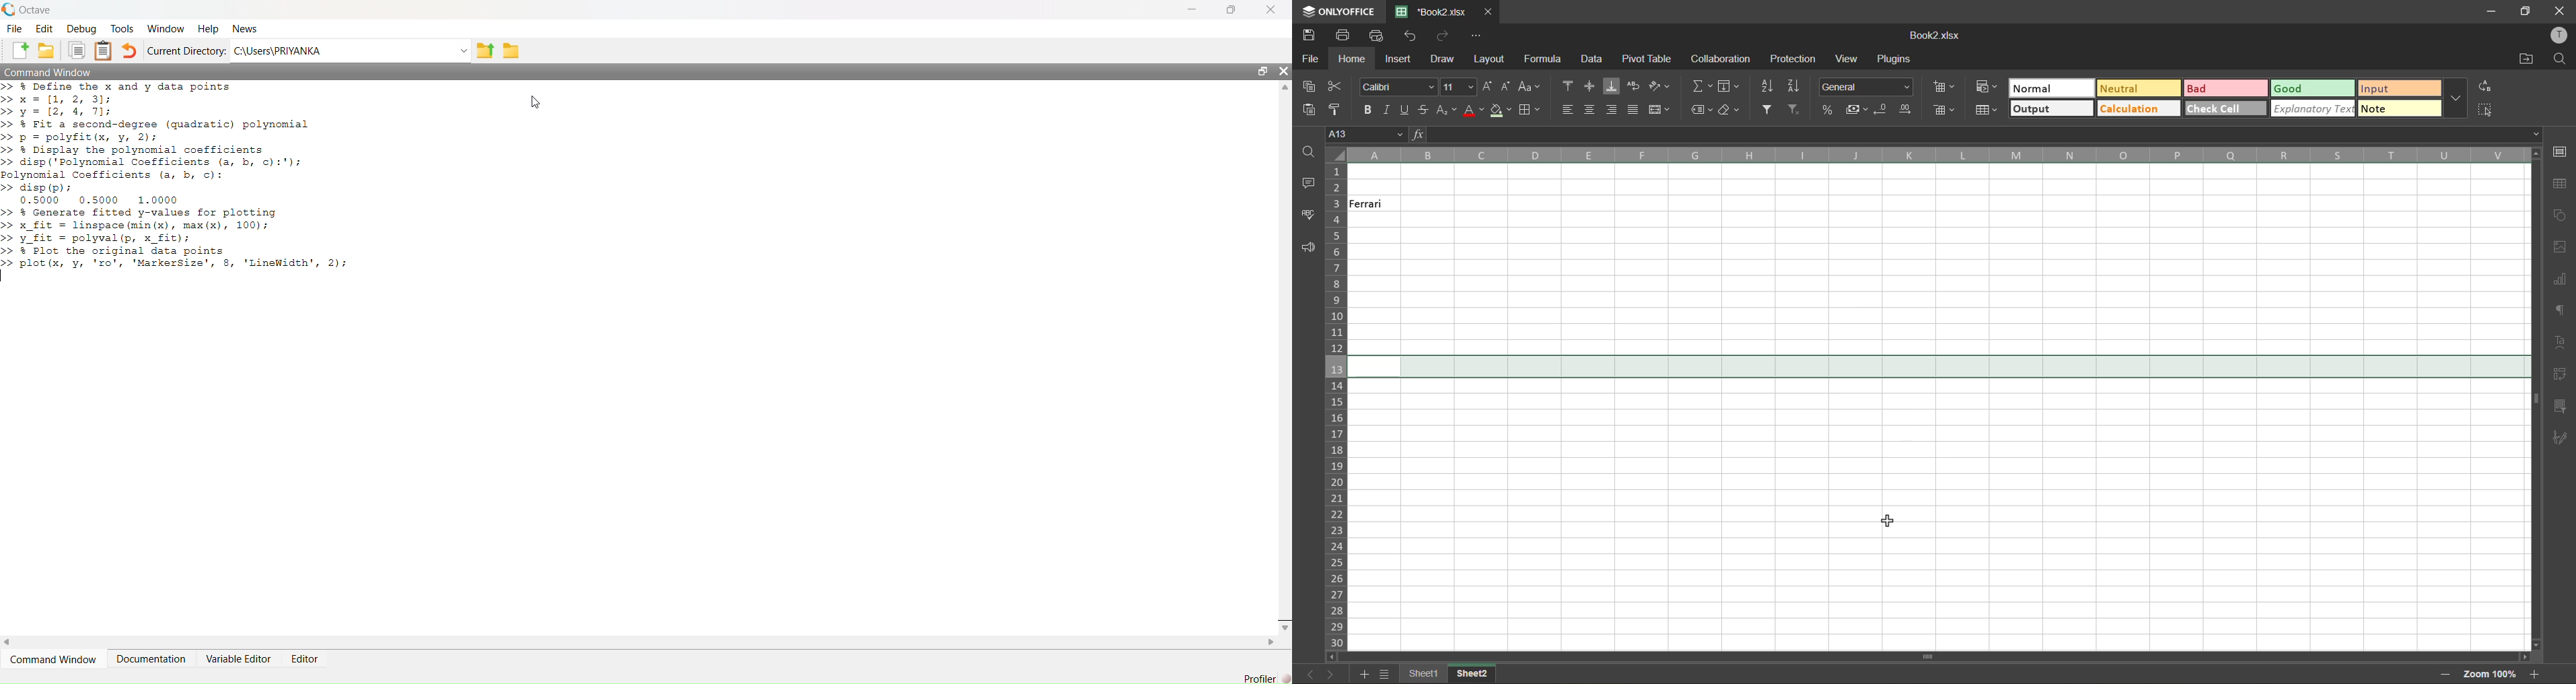  Describe the element at coordinates (2526, 61) in the screenshot. I see `open location` at that location.